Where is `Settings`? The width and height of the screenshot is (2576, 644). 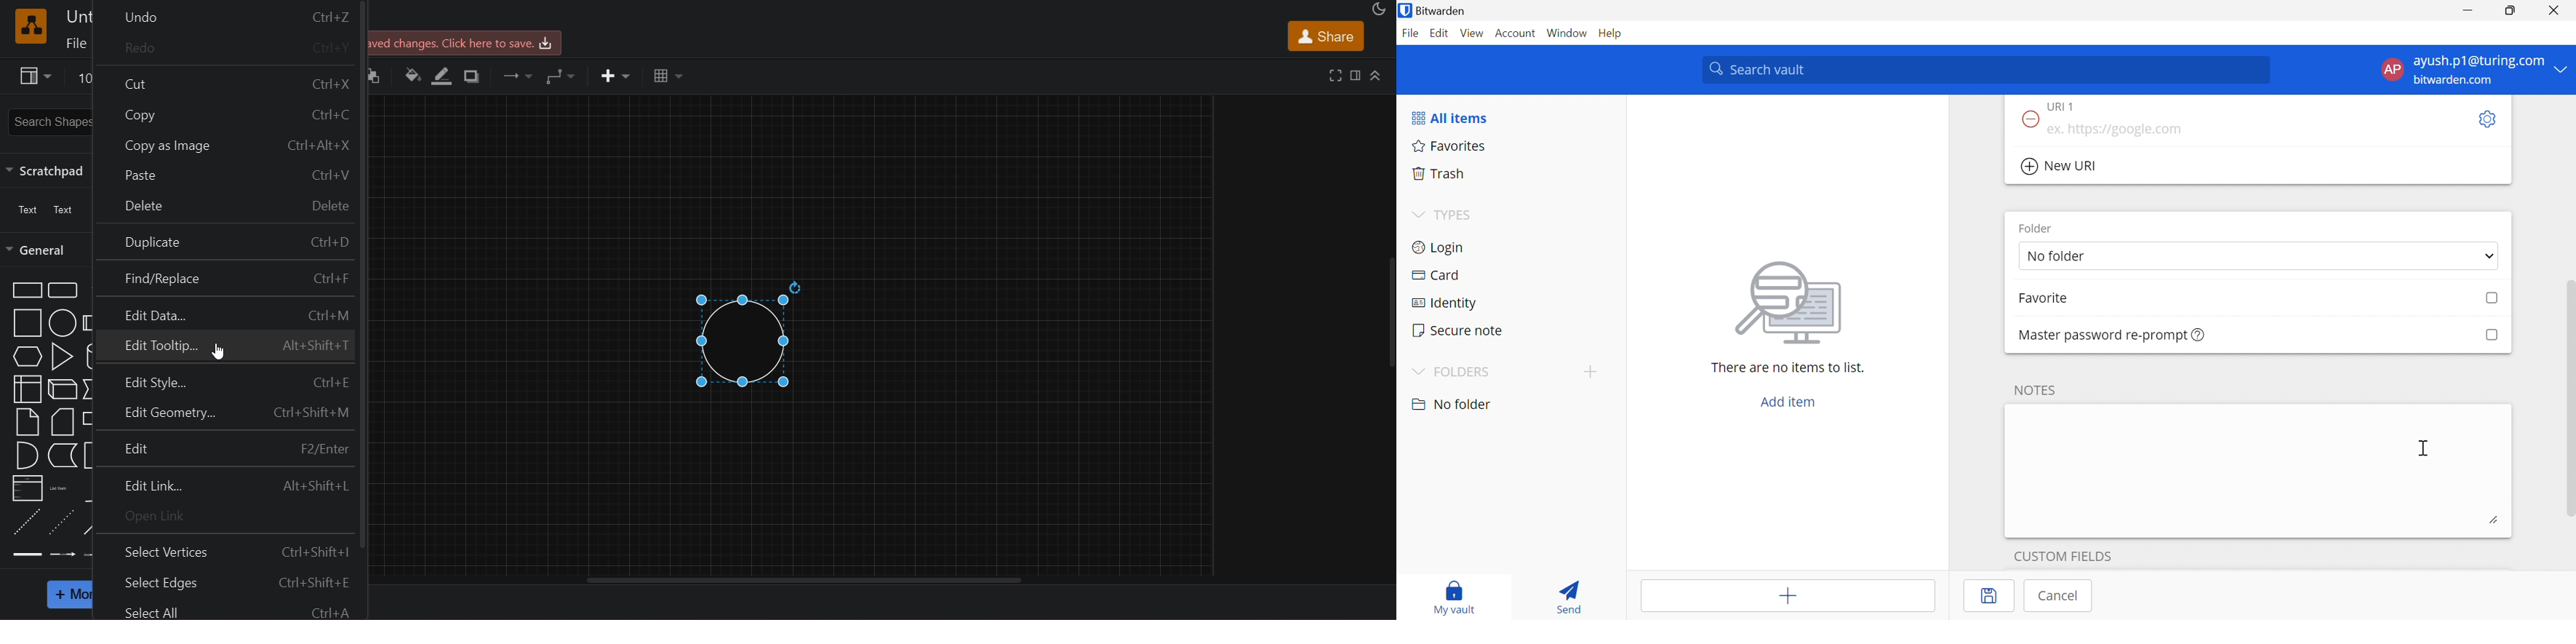
Settings is located at coordinates (2486, 120).